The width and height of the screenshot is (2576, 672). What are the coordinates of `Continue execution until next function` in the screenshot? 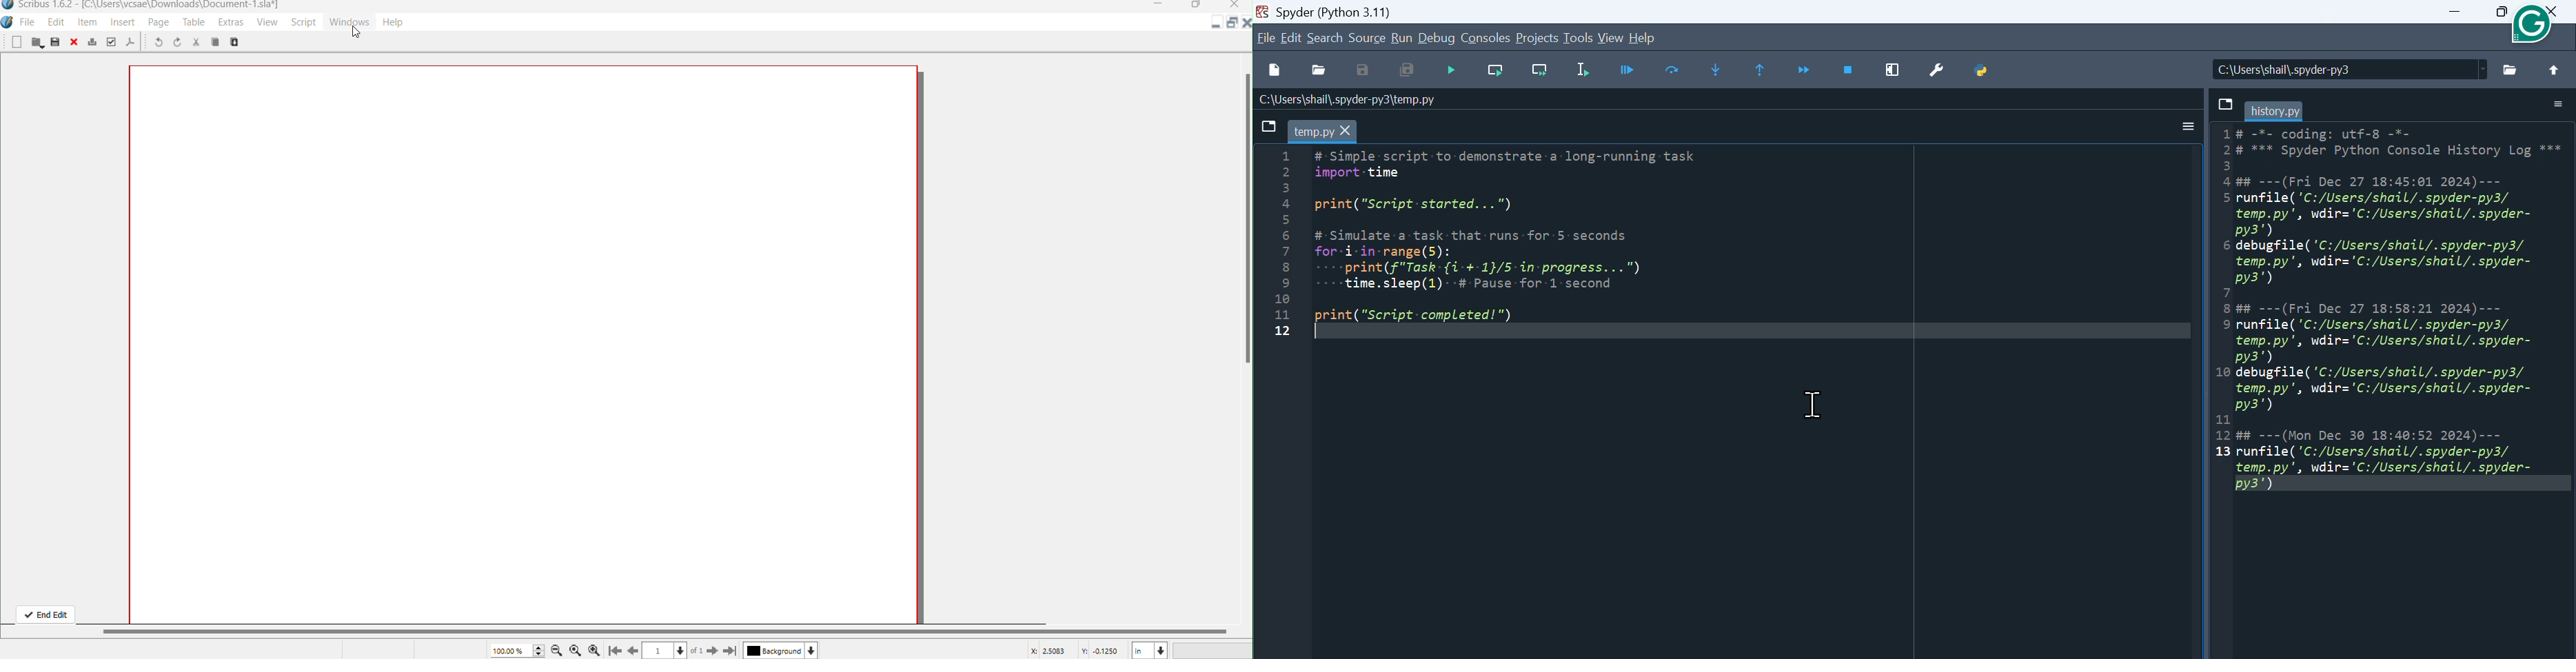 It's located at (1808, 71).